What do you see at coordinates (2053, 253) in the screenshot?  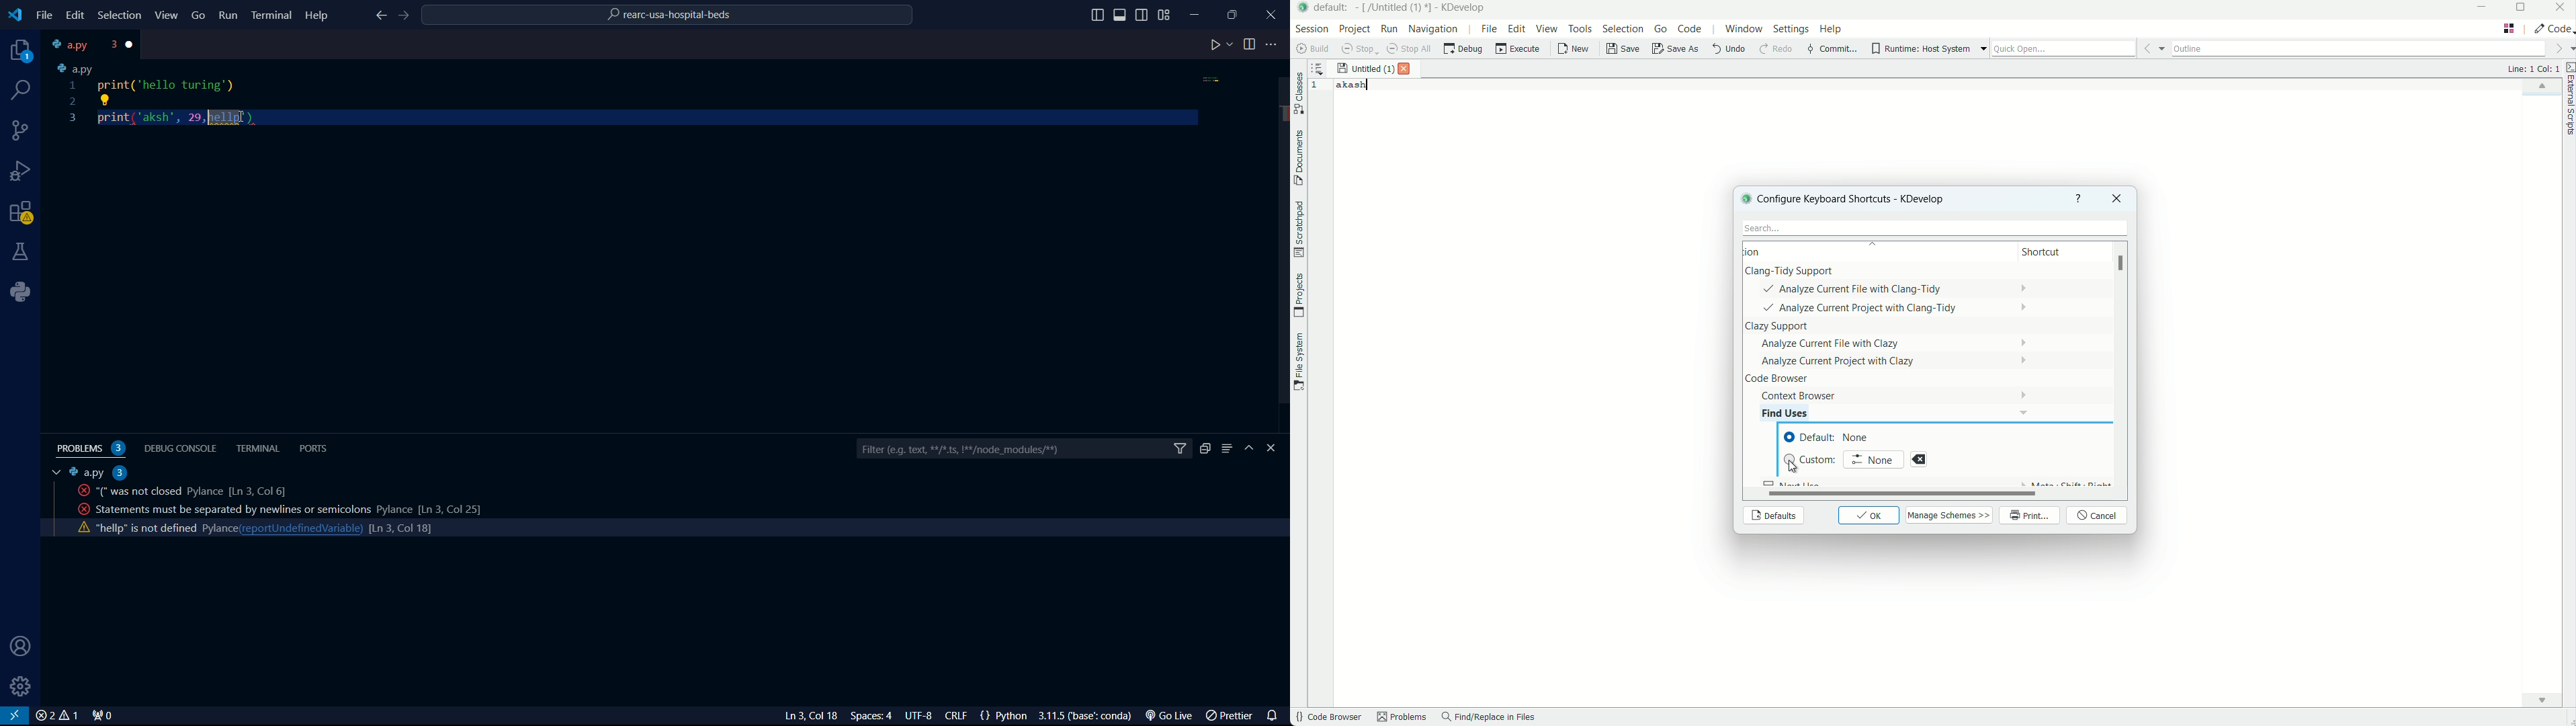 I see `shortcut` at bounding box center [2053, 253].